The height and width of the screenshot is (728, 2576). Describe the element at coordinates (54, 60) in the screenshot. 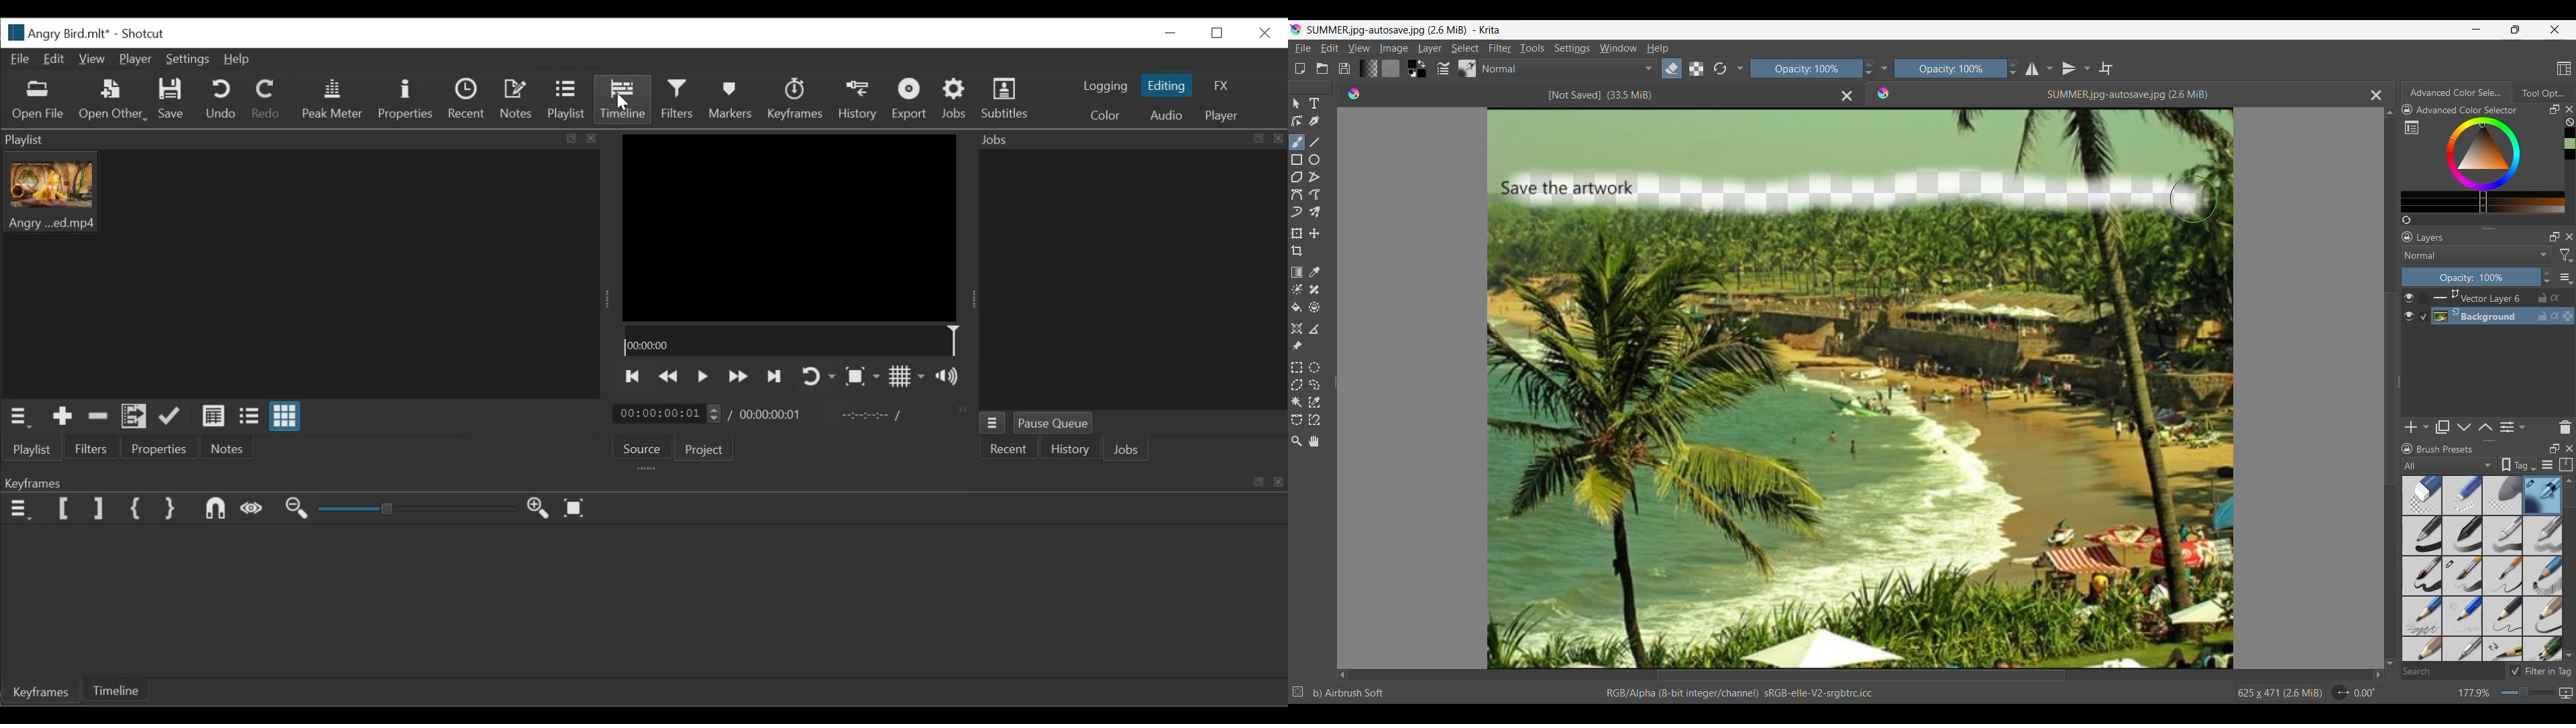

I see `Edit` at that location.